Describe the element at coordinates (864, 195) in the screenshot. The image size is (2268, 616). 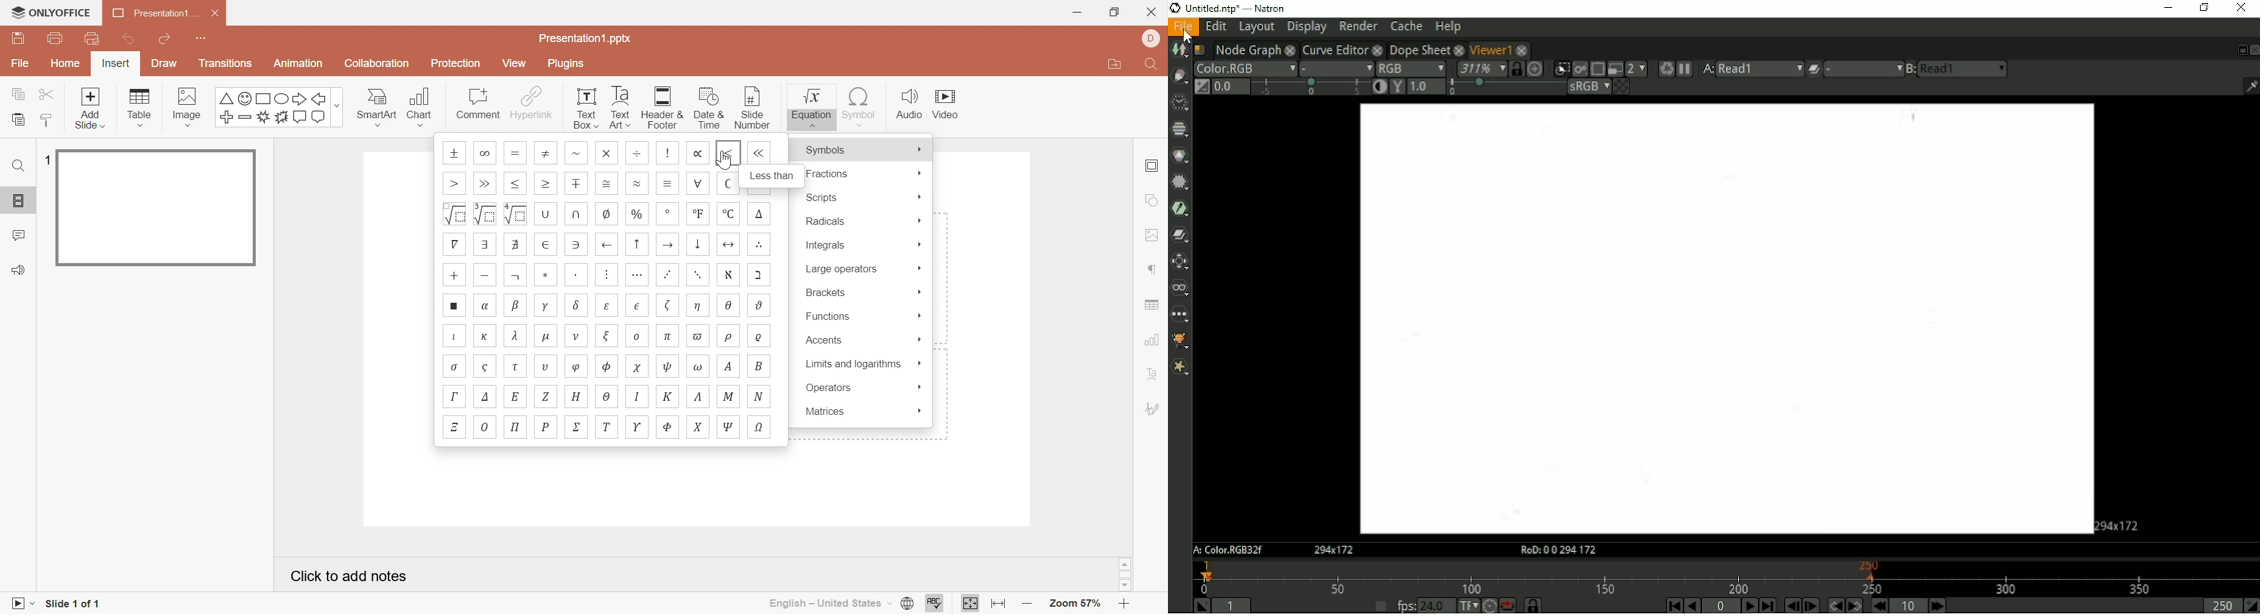
I see `Scripts` at that location.